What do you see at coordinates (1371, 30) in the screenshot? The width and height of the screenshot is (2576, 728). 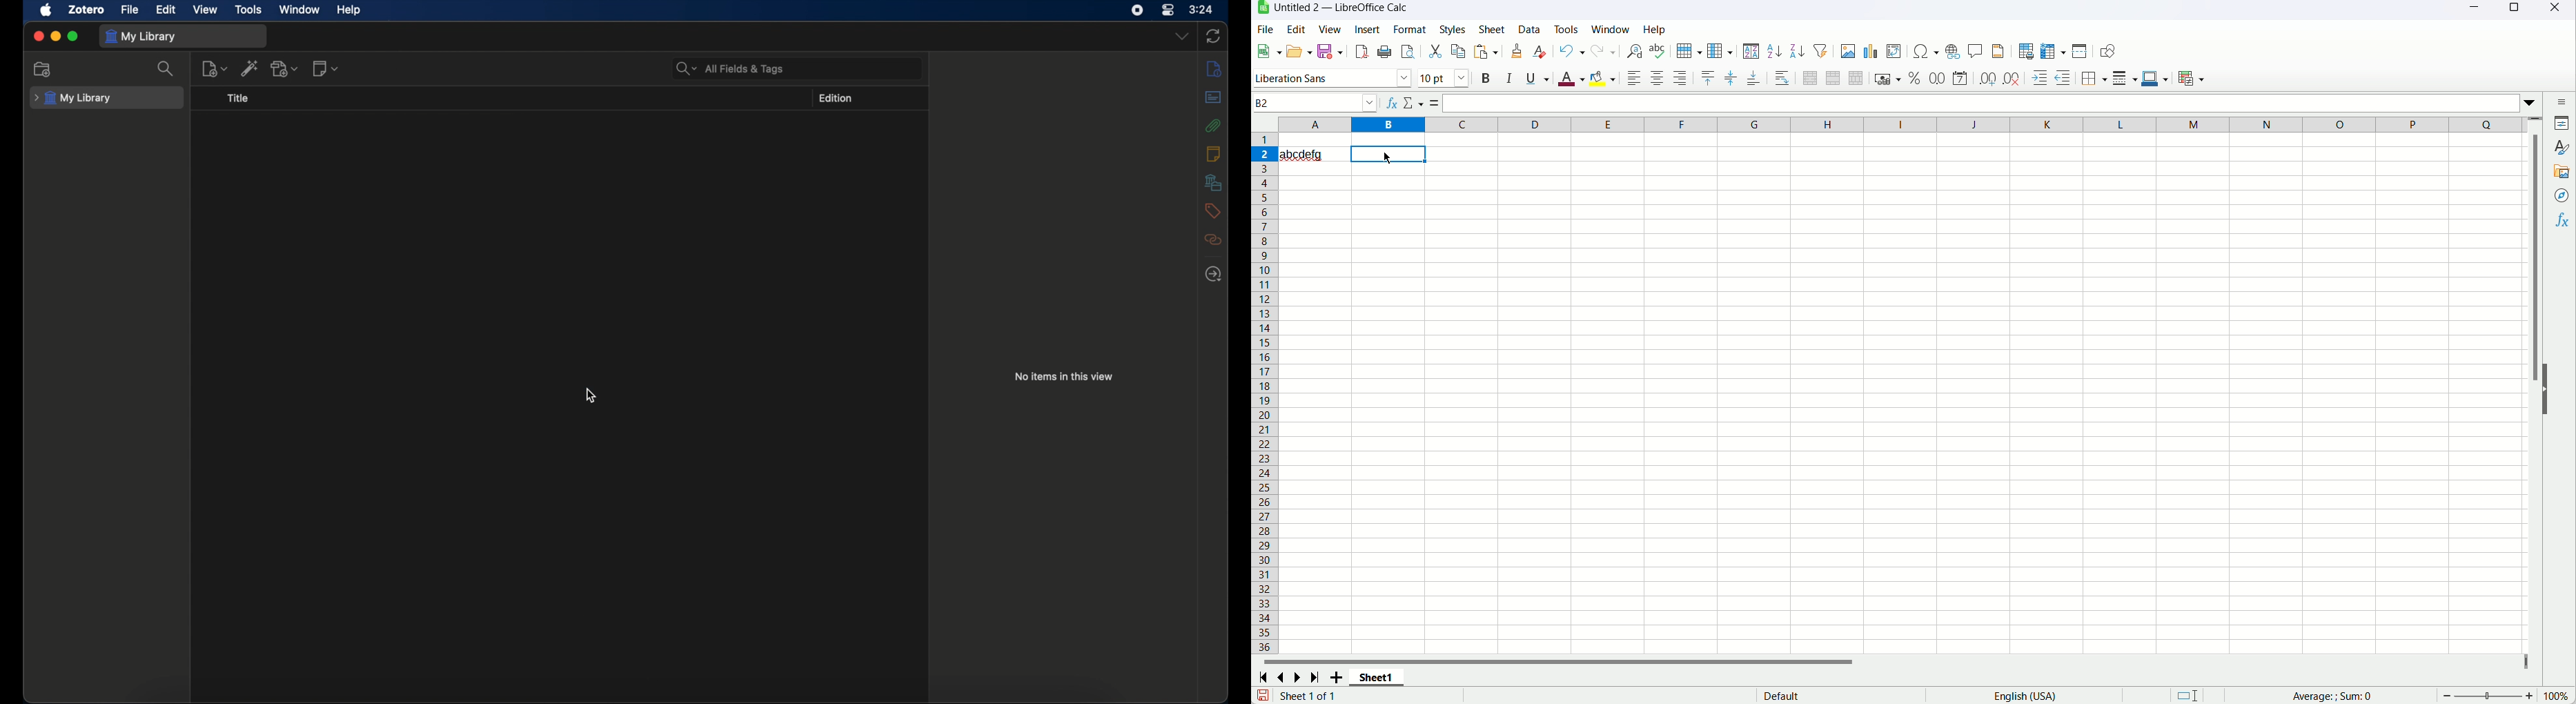 I see `insert` at bounding box center [1371, 30].